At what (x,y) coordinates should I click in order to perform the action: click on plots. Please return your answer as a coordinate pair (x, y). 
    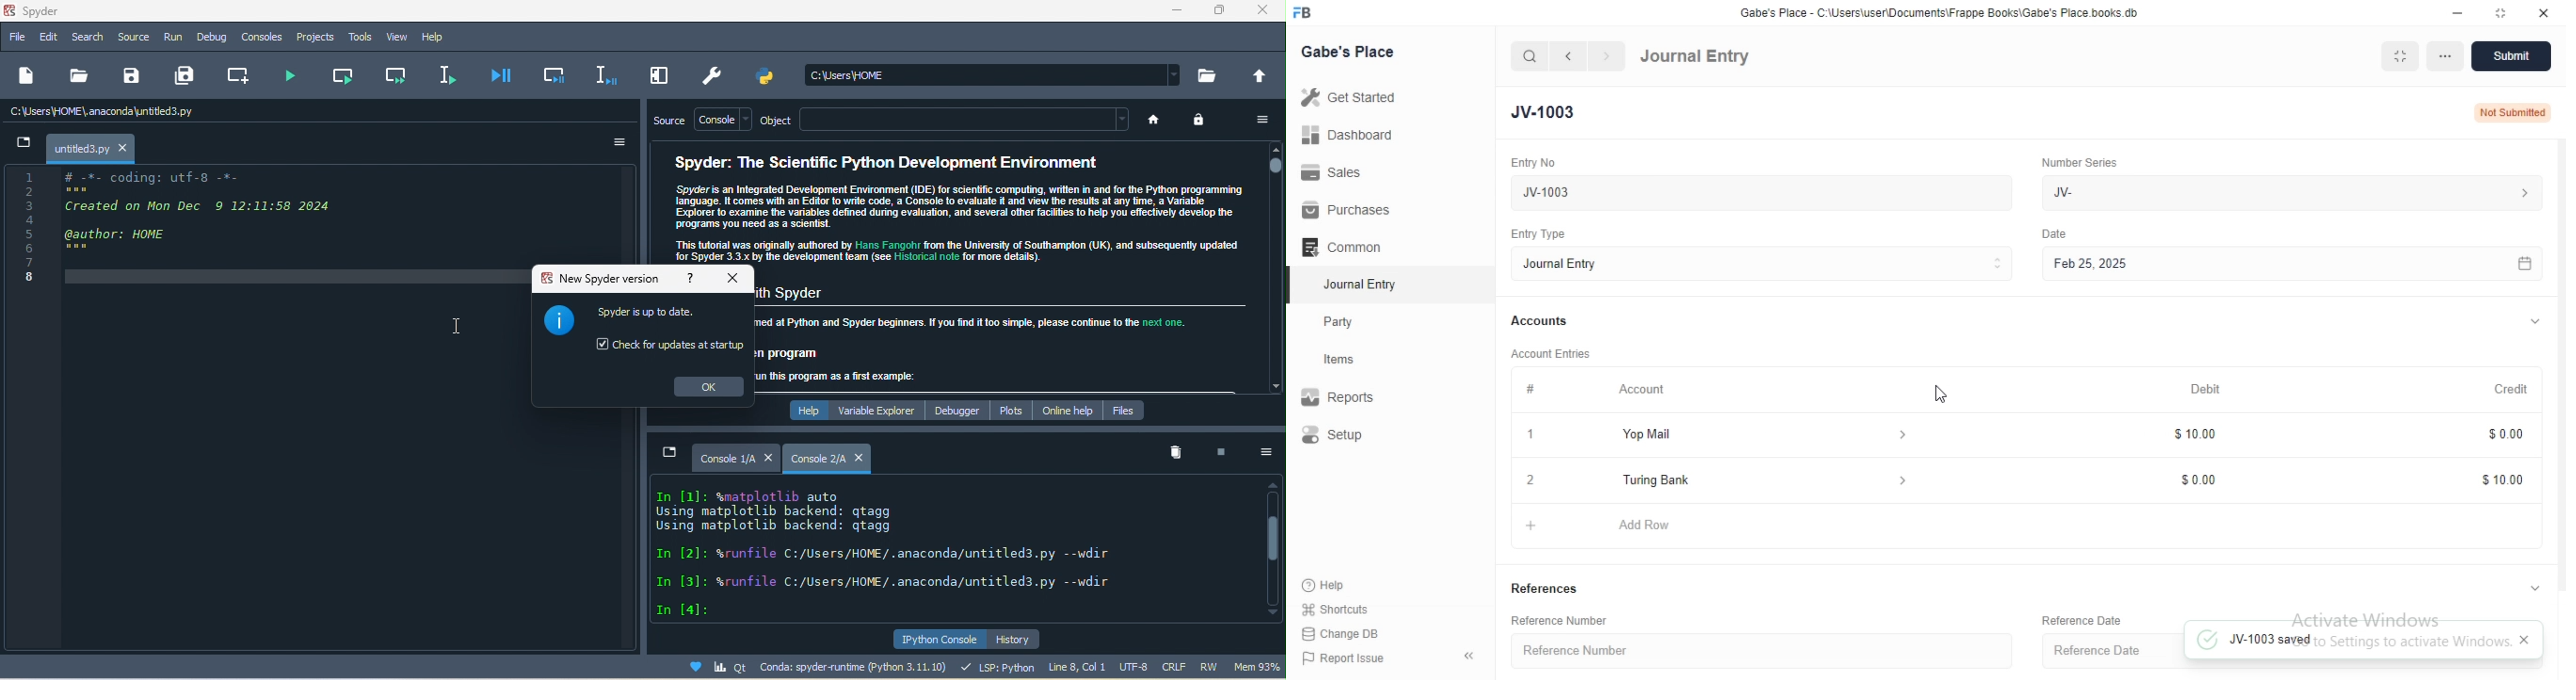
    Looking at the image, I should click on (1010, 410).